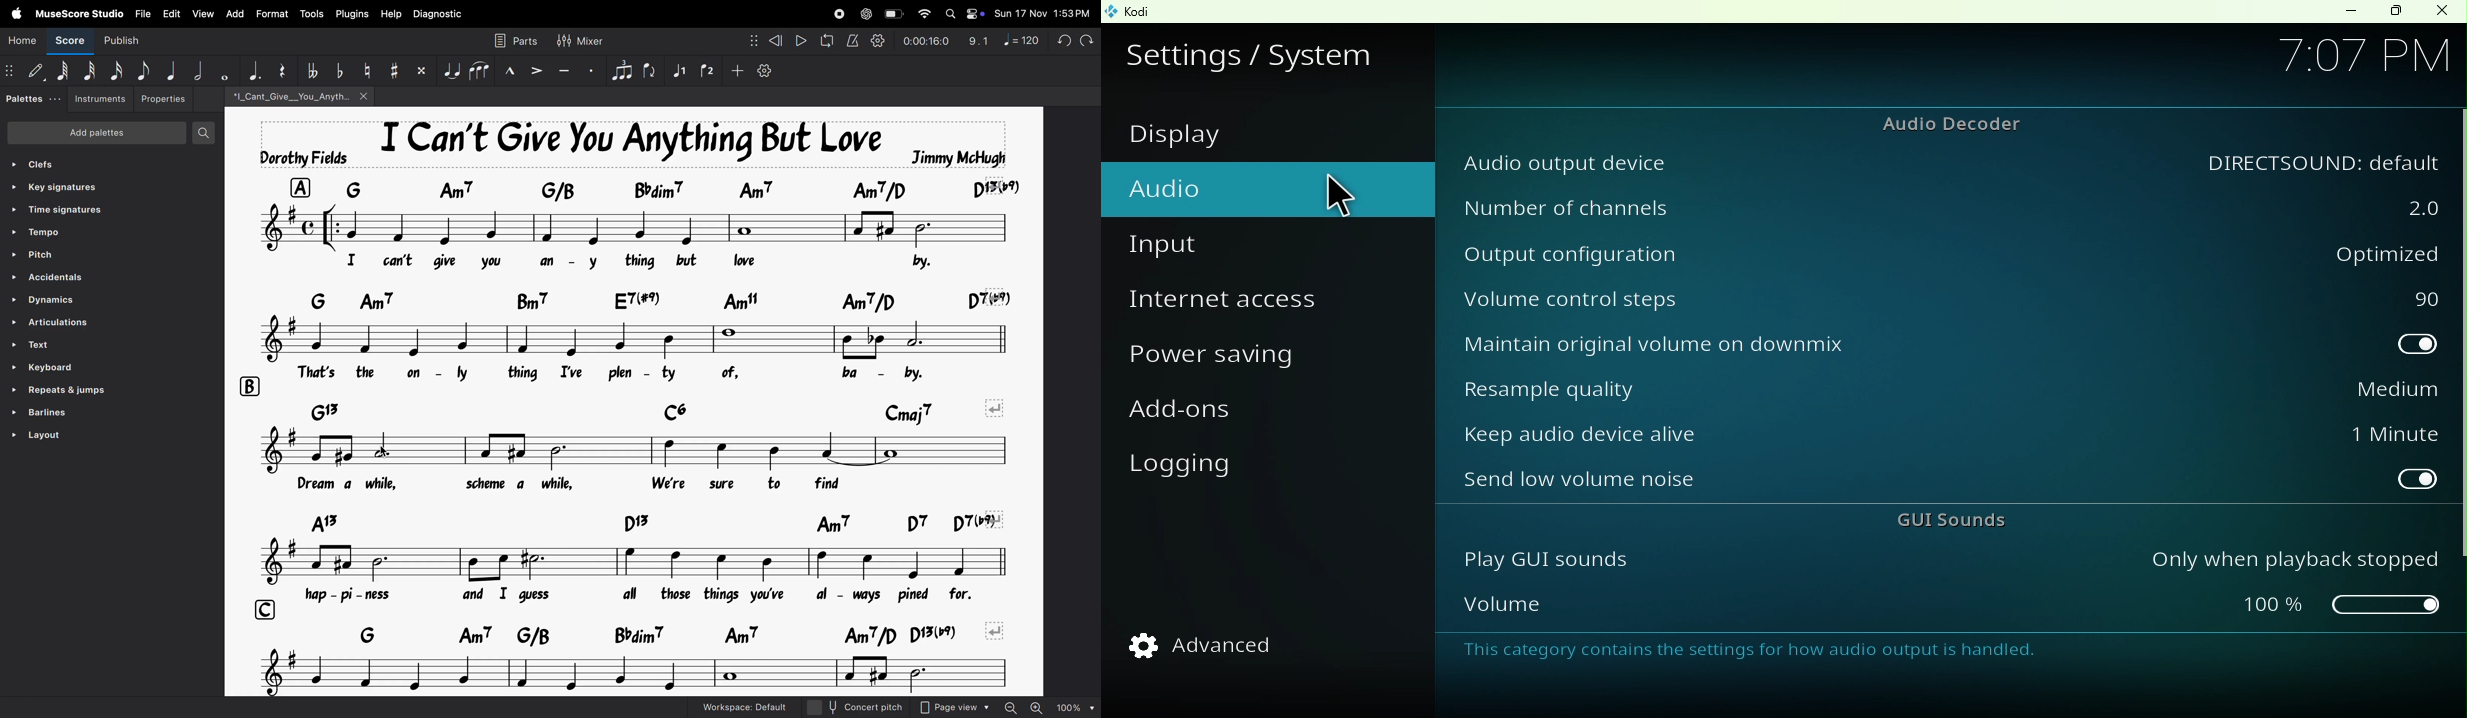  I want to click on Accenditial, so click(49, 277).